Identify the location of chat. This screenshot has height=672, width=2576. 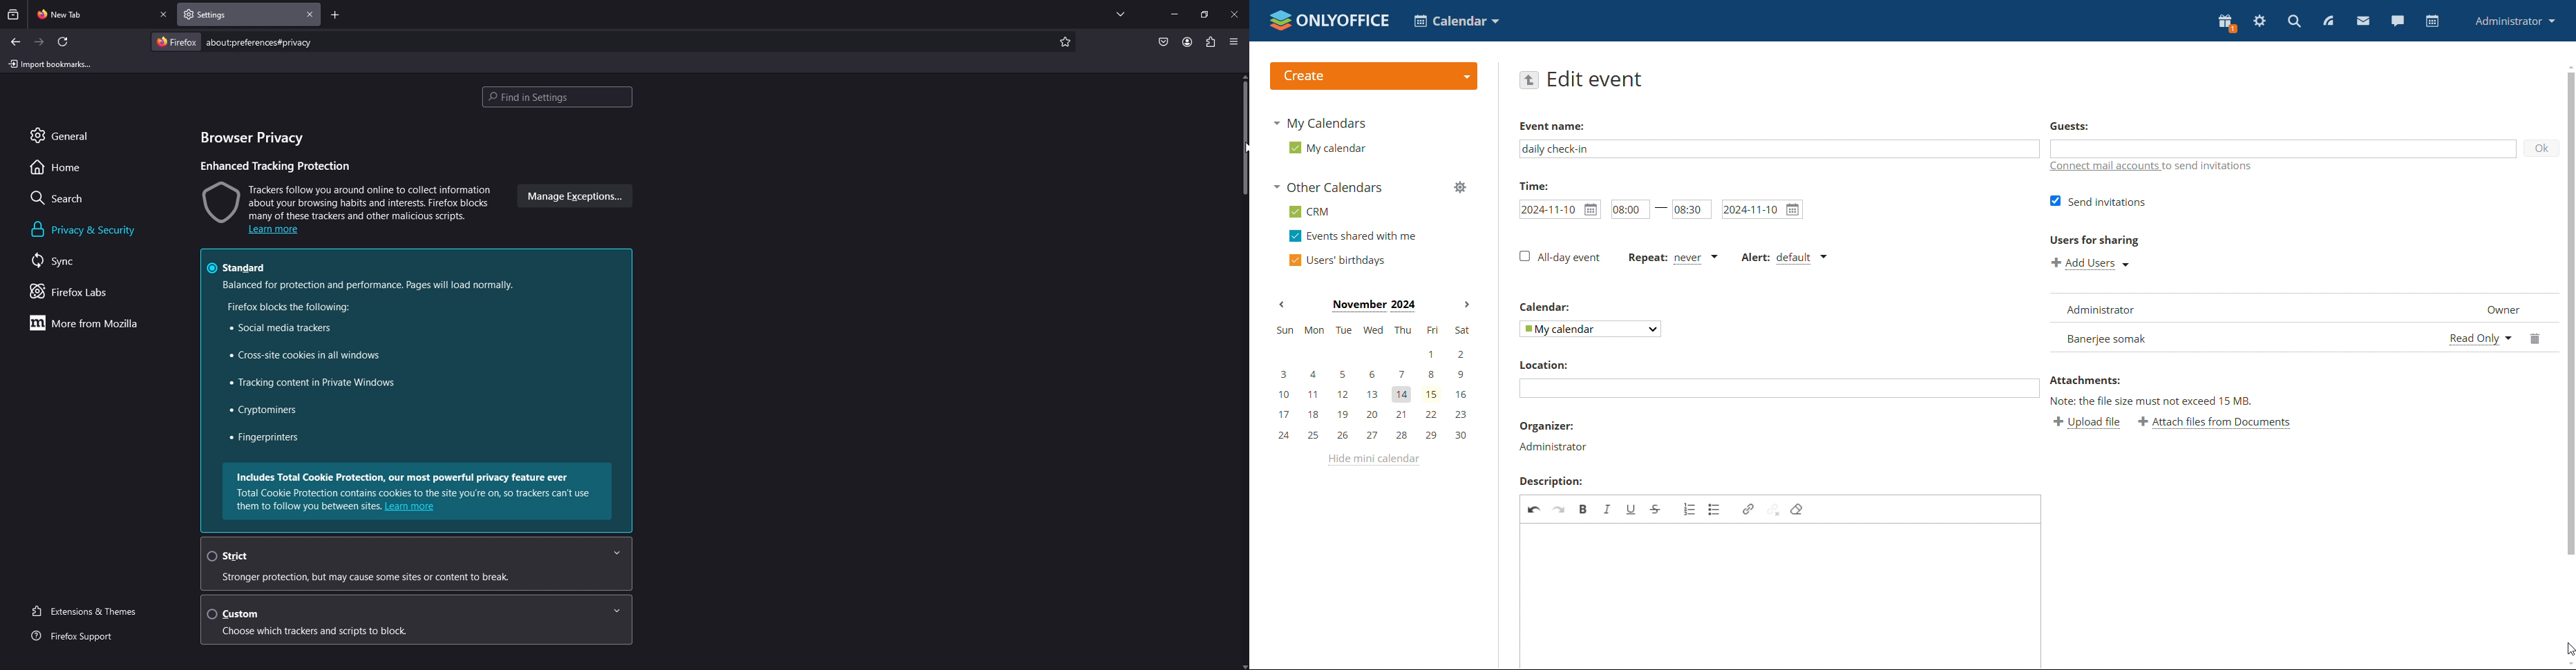
(2397, 21).